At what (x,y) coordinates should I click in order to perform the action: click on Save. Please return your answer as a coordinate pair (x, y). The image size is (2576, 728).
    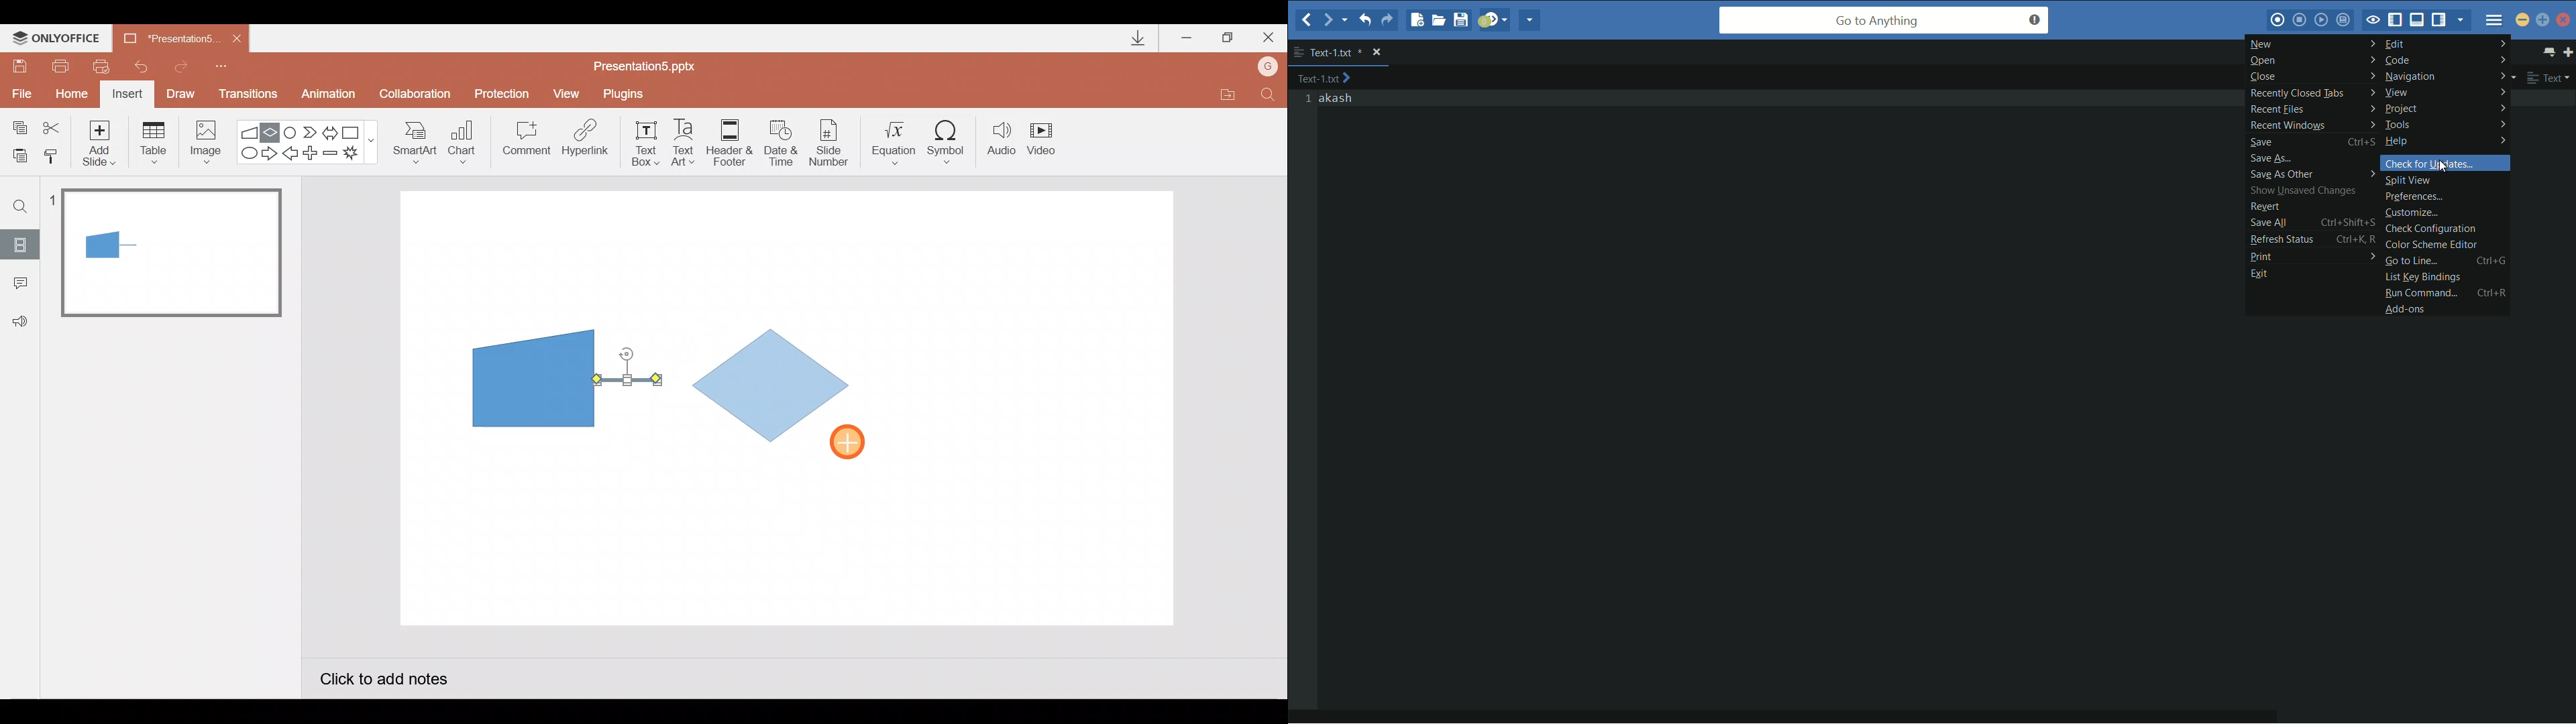
    Looking at the image, I should click on (19, 64).